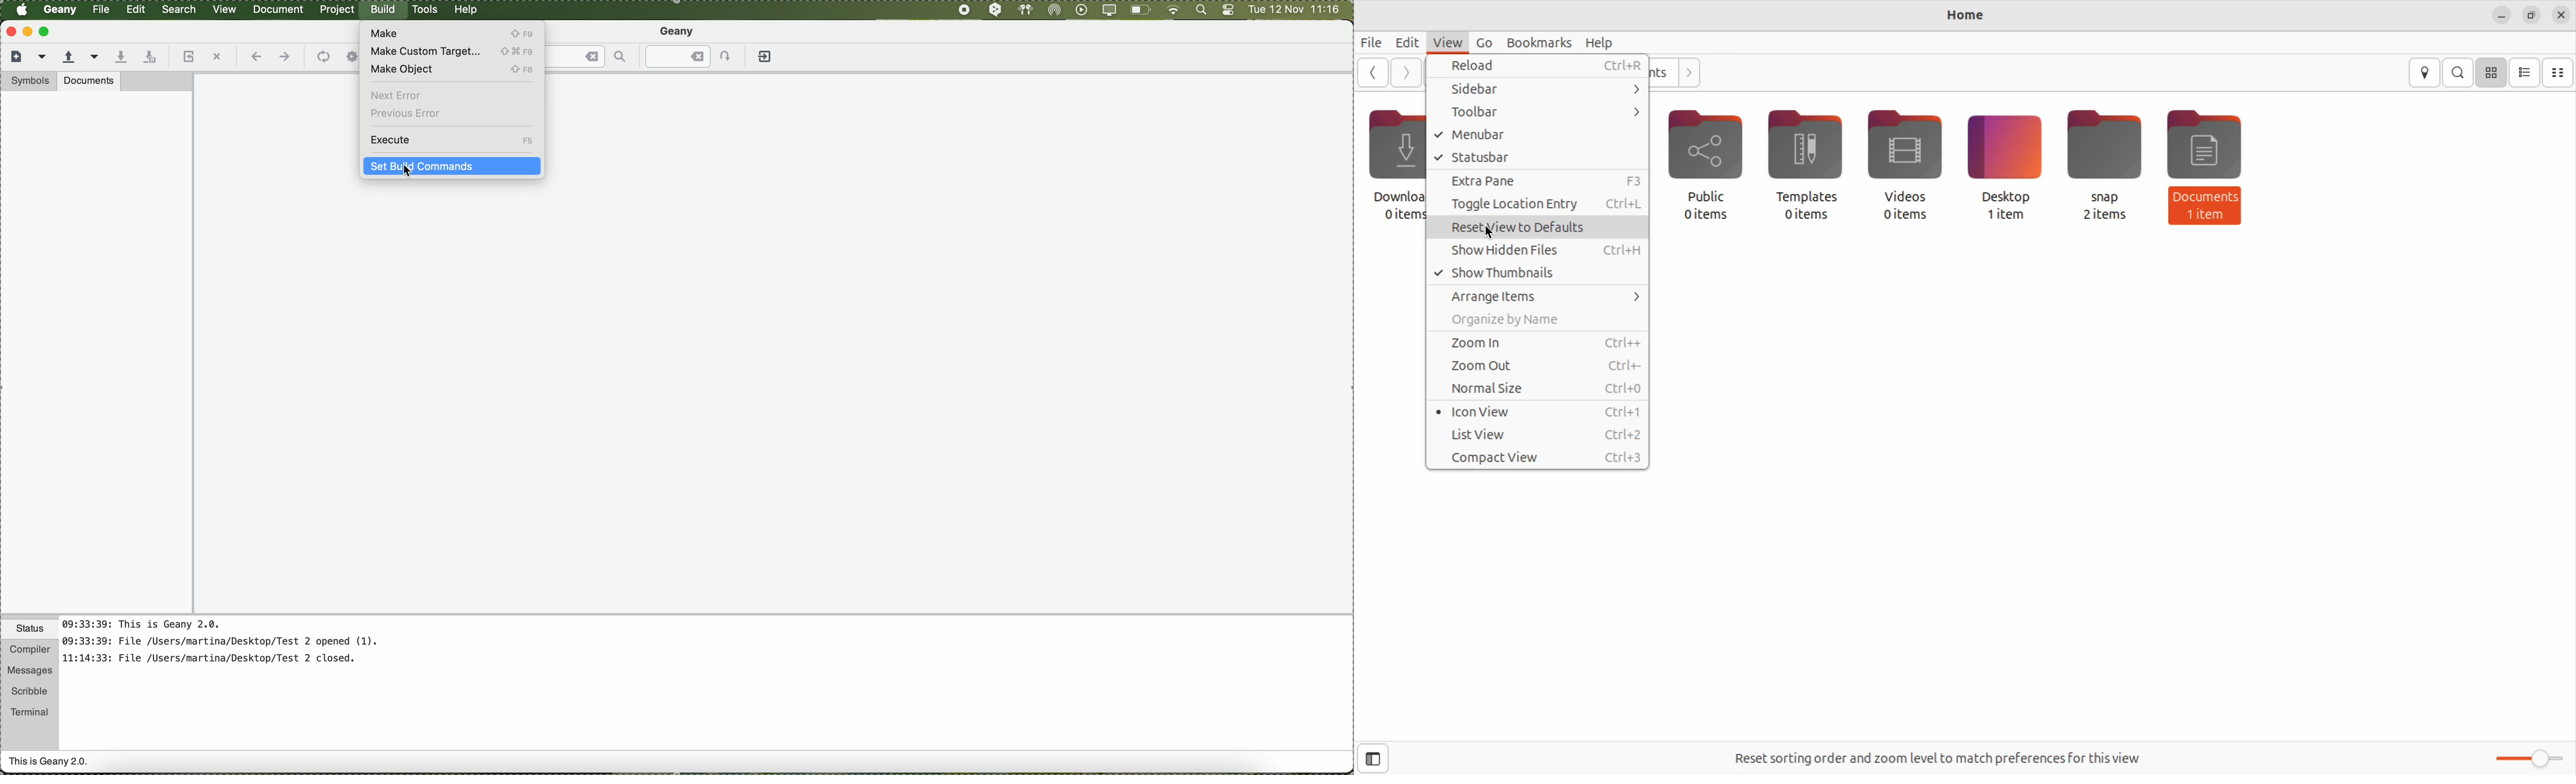 This screenshot has height=784, width=2576. What do you see at coordinates (1534, 457) in the screenshot?
I see `Compact View` at bounding box center [1534, 457].